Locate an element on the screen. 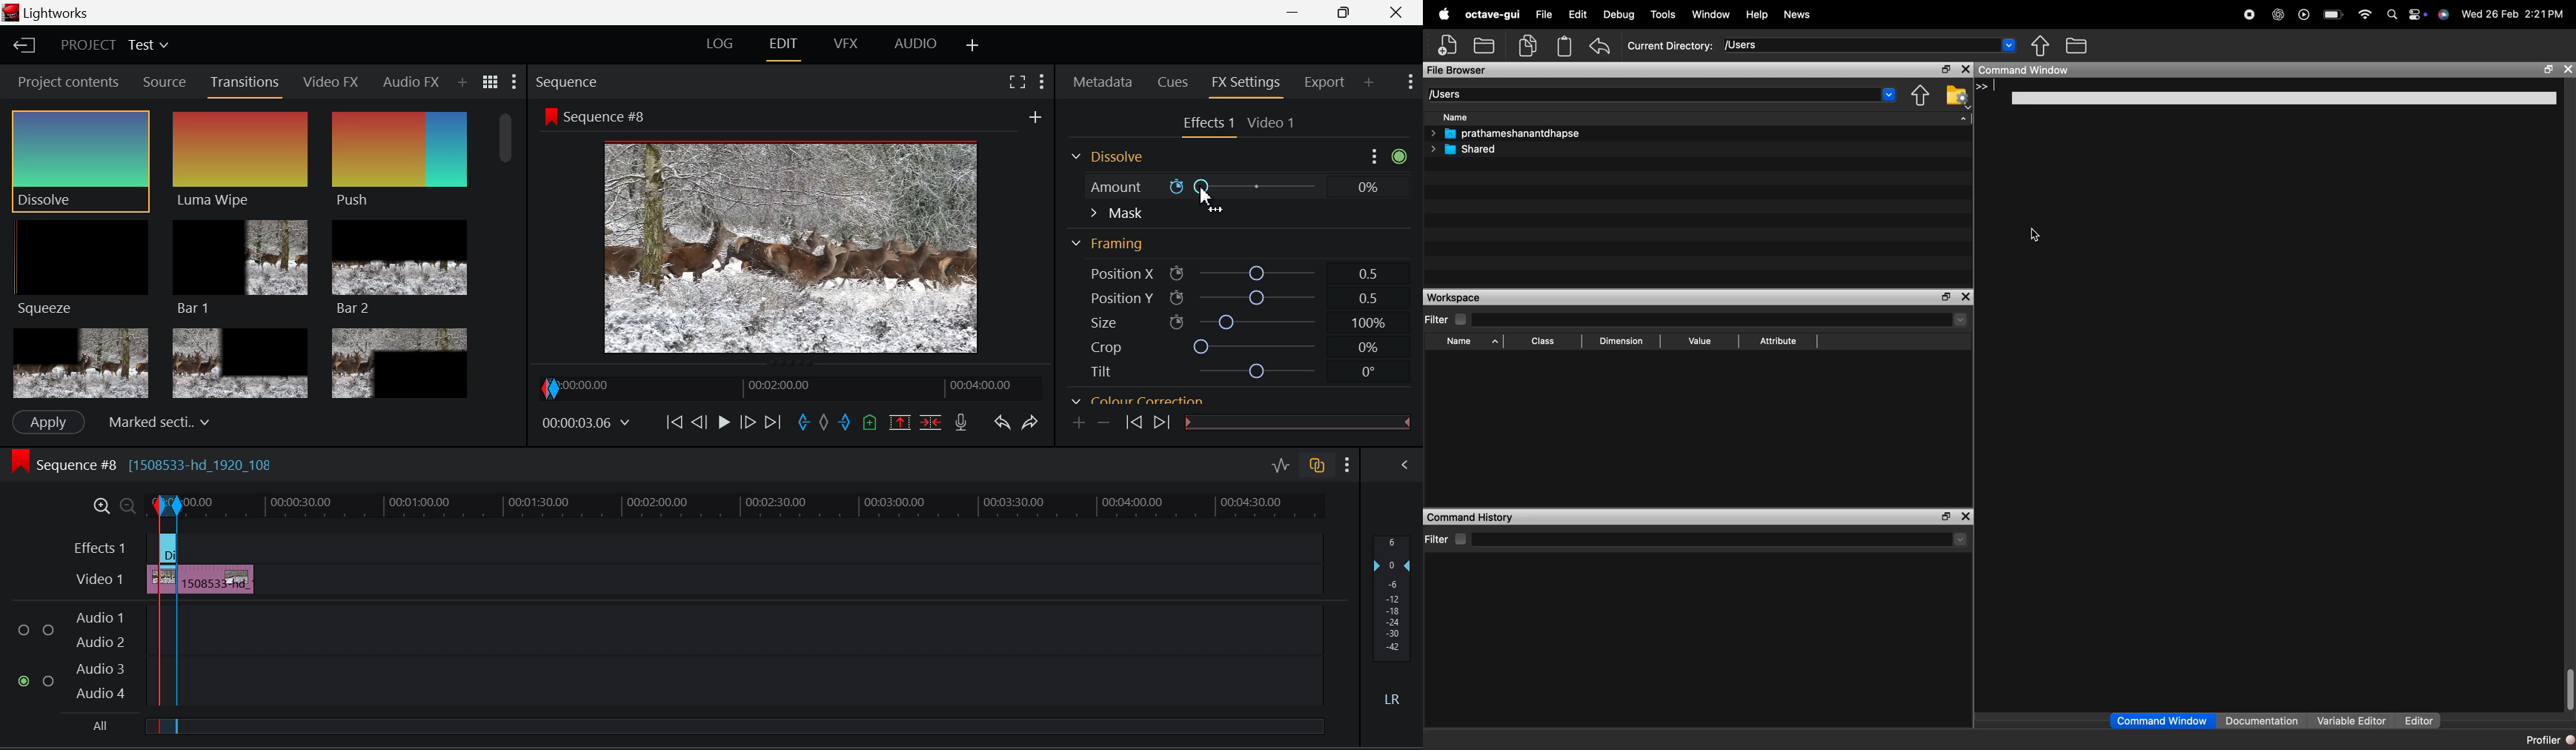 The width and height of the screenshot is (2576, 756). Centered here is located at coordinates (155, 420).